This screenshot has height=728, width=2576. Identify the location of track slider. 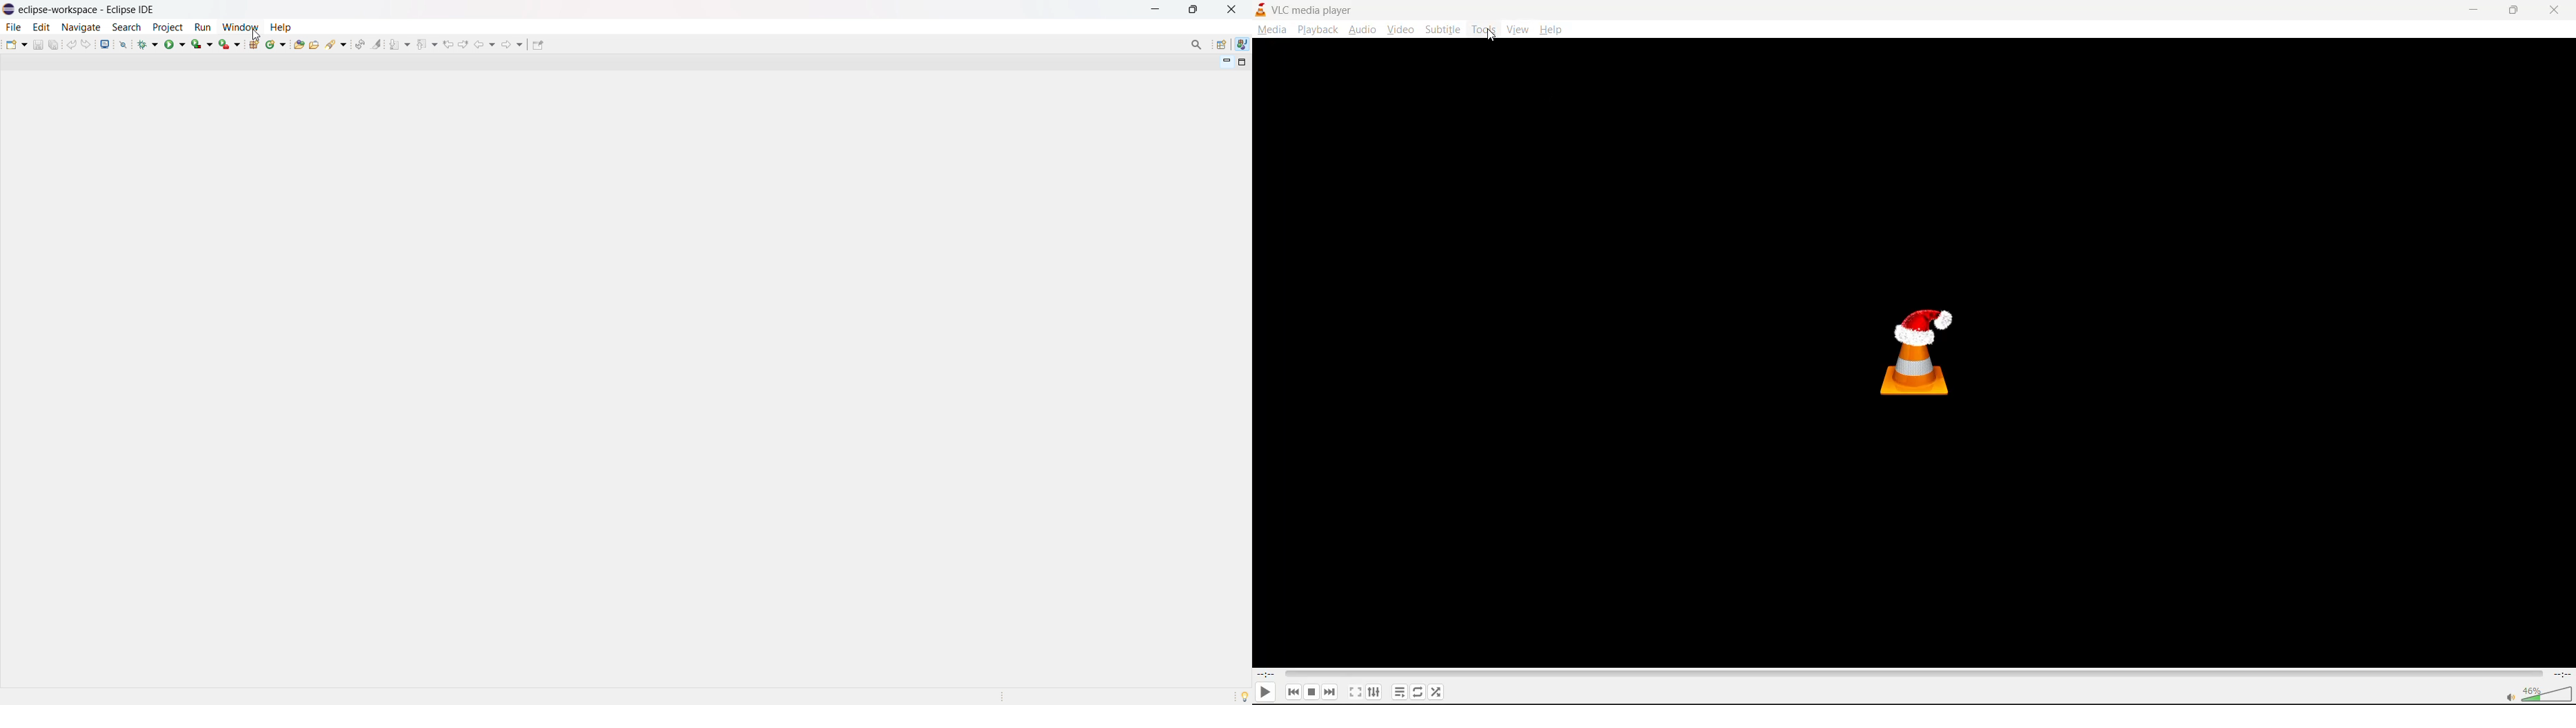
(1910, 673).